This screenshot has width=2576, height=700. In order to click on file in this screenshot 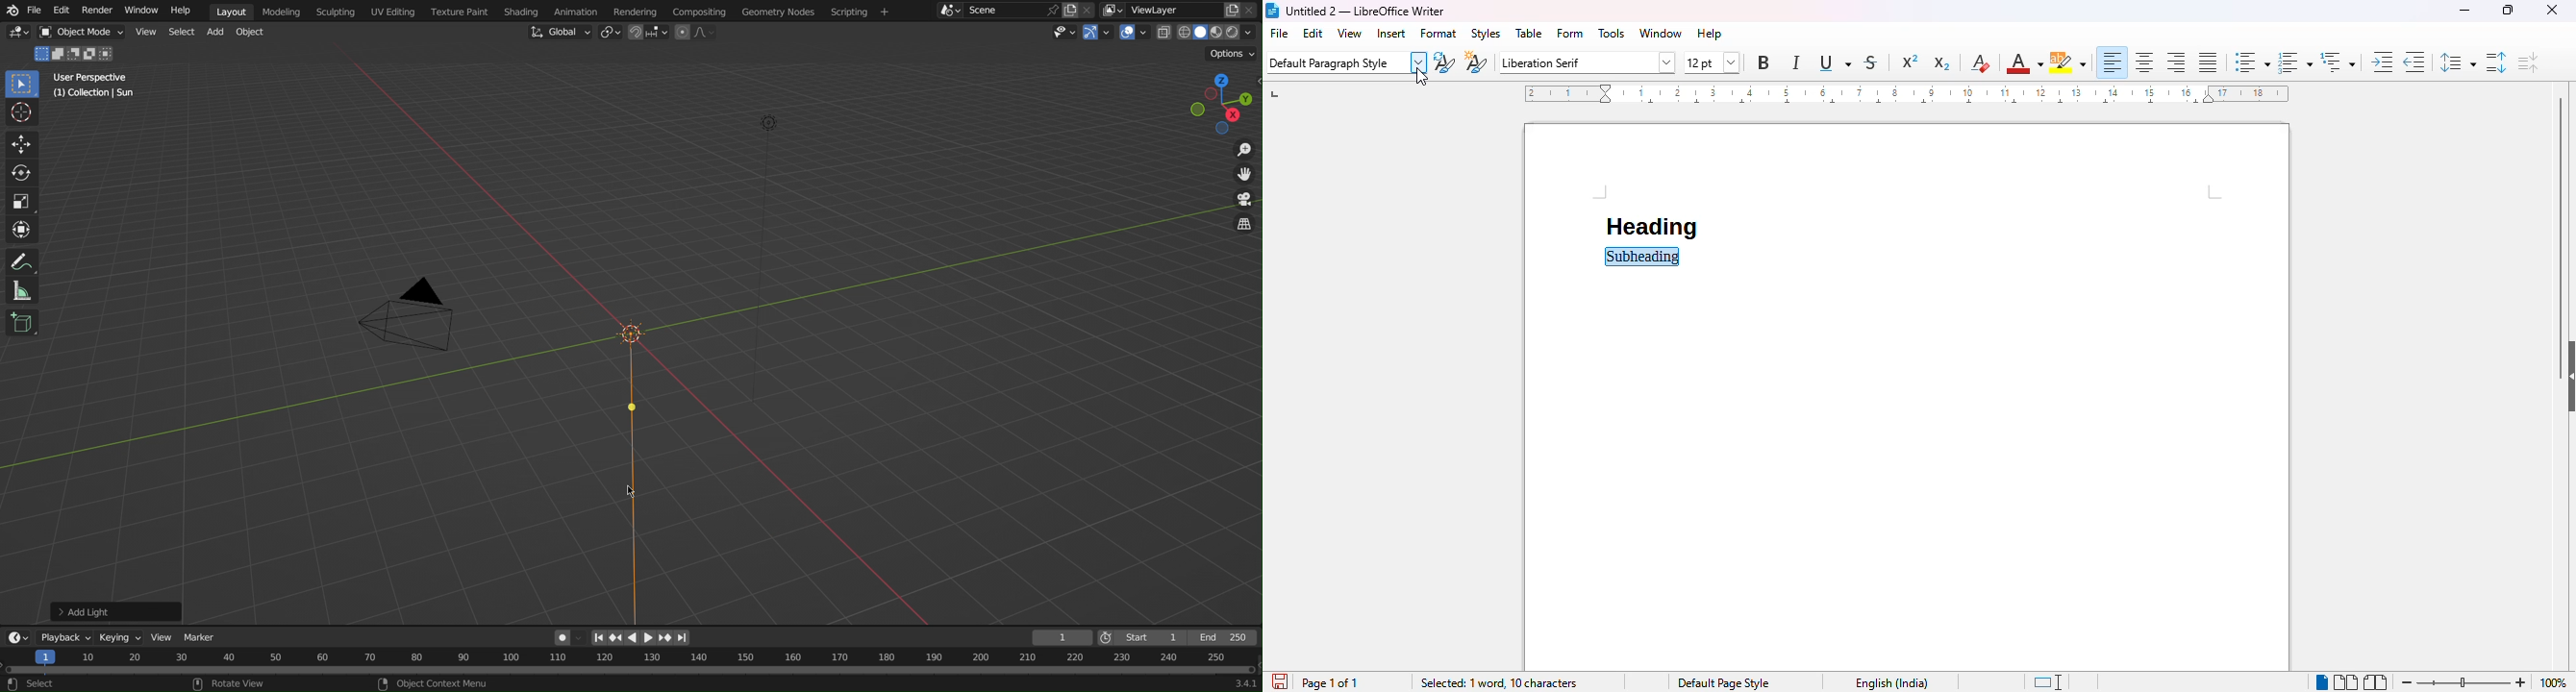, I will do `click(1279, 33)`.